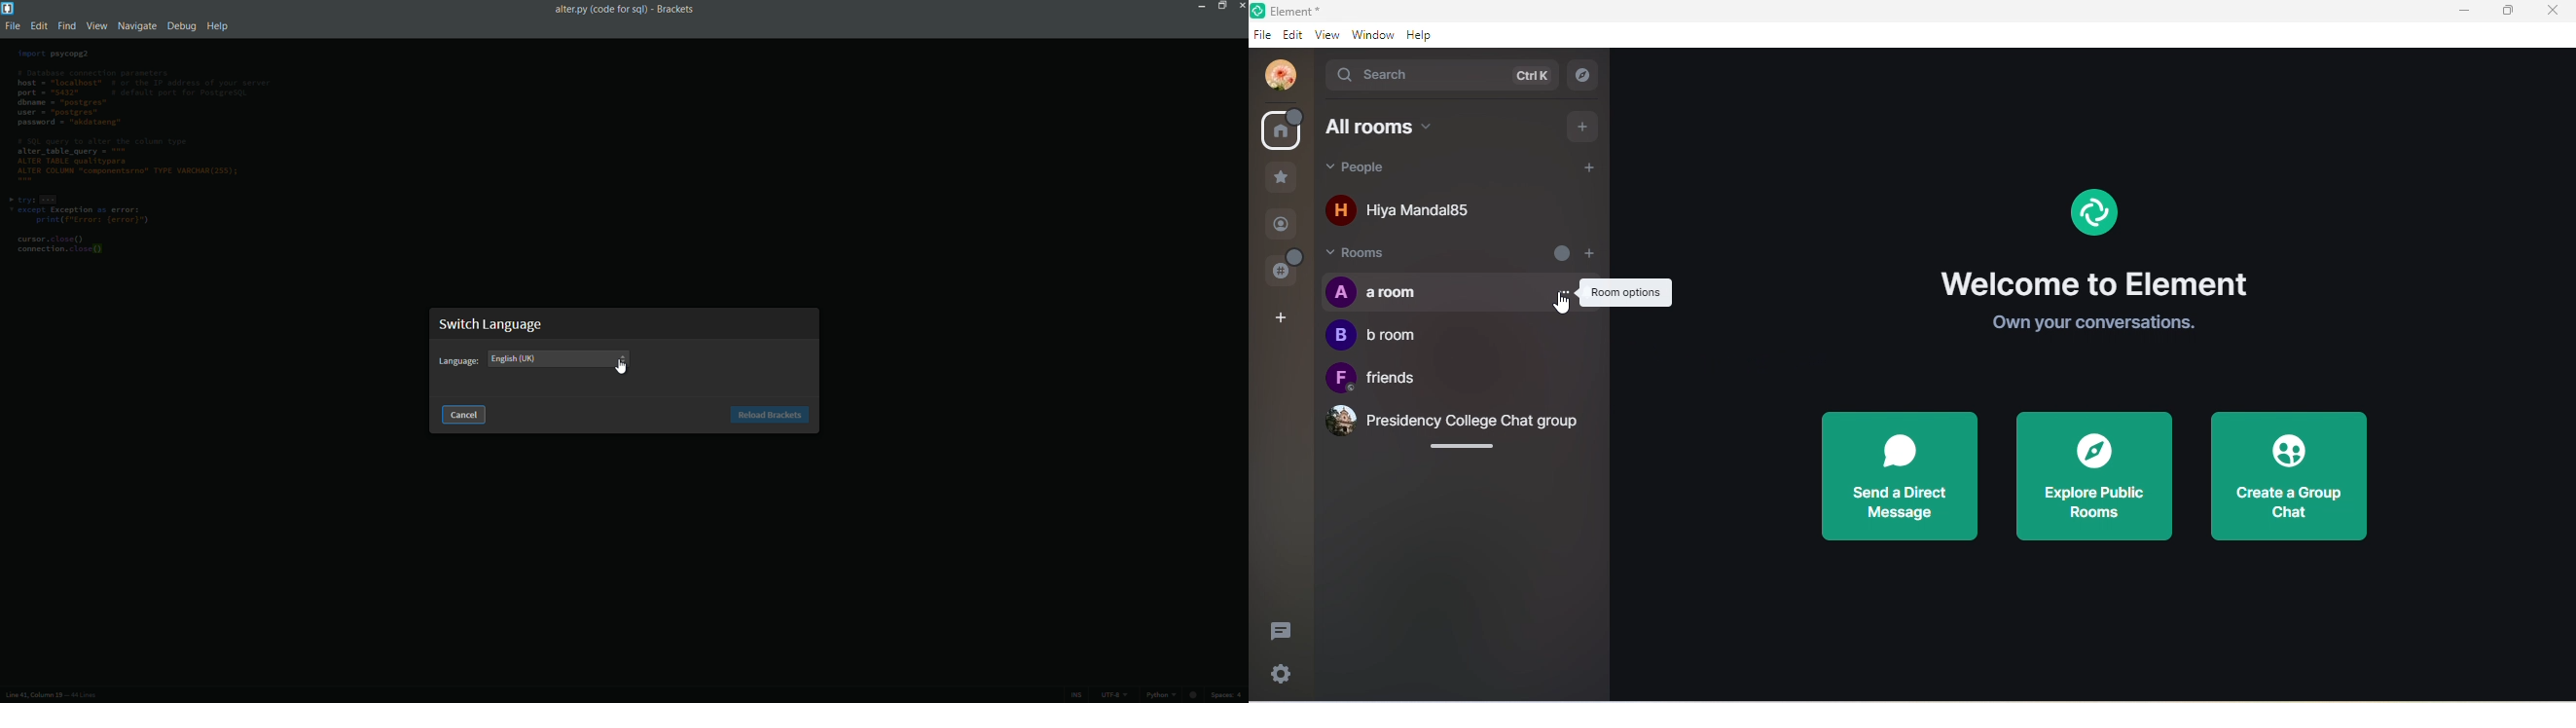 The width and height of the screenshot is (2576, 728). What do you see at coordinates (1626, 293) in the screenshot?
I see `room options  ` at bounding box center [1626, 293].